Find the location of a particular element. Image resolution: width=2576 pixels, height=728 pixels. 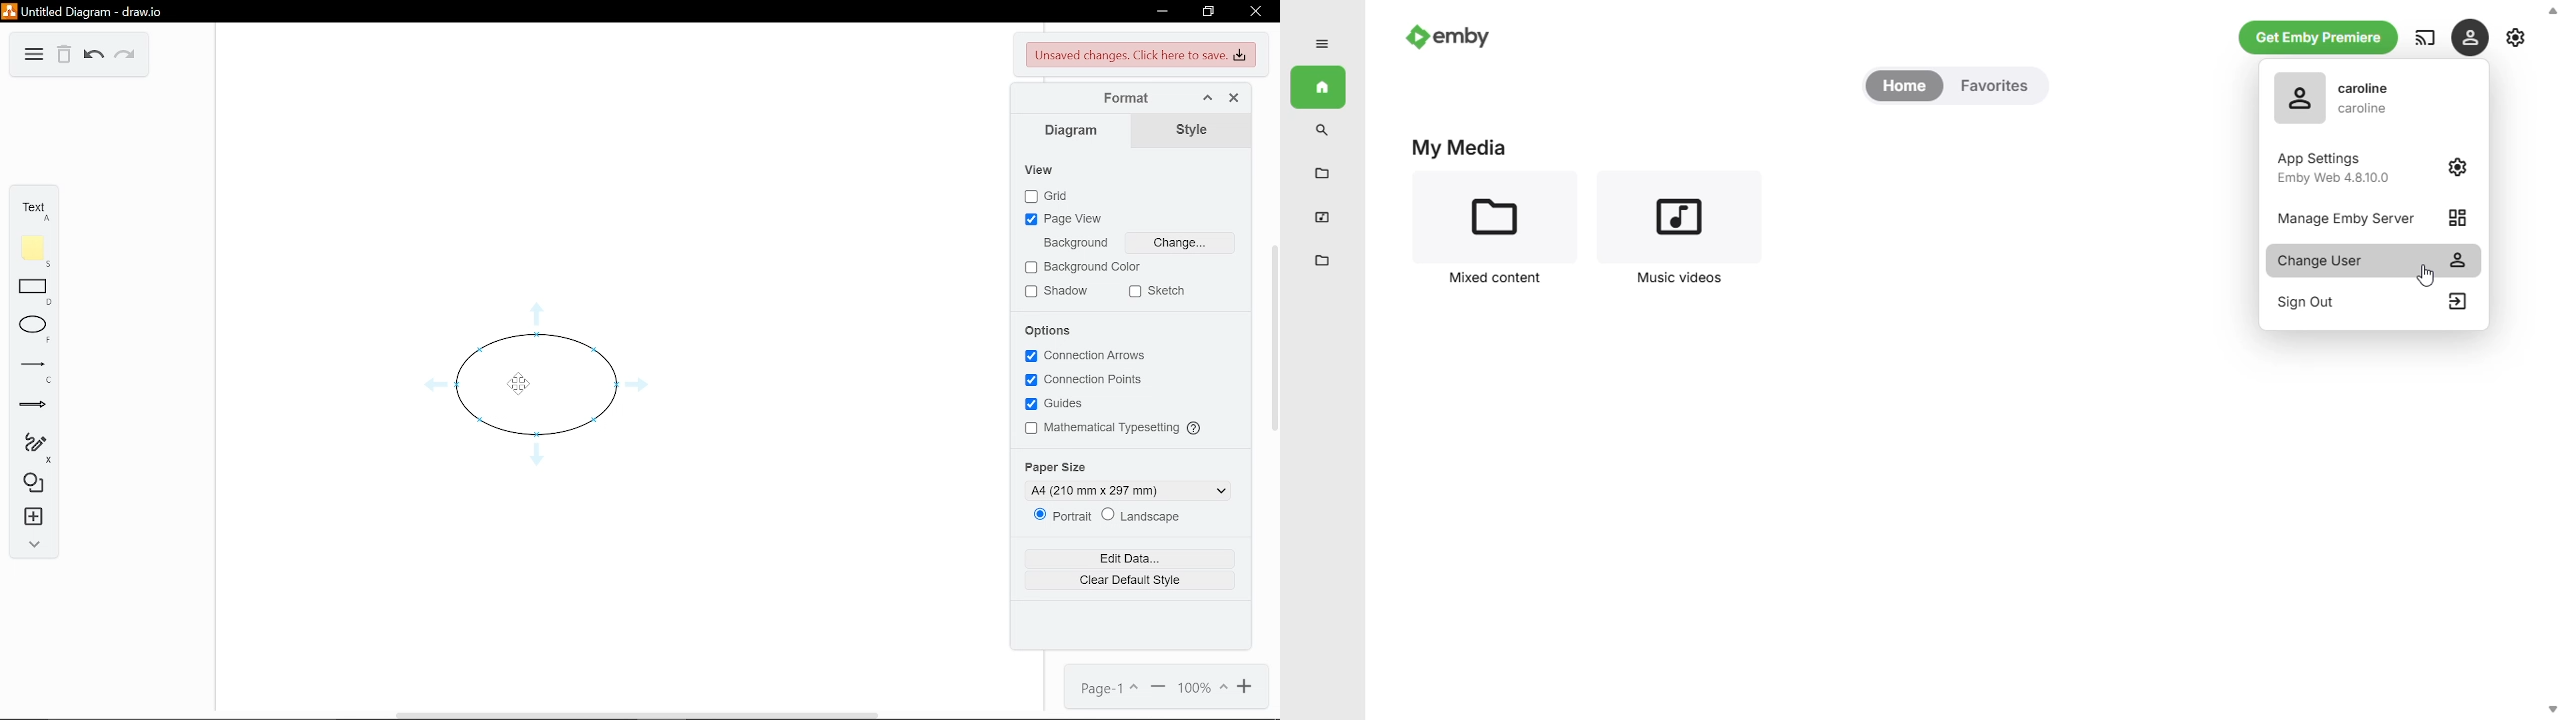

home is located at coordinates (1318, 87).